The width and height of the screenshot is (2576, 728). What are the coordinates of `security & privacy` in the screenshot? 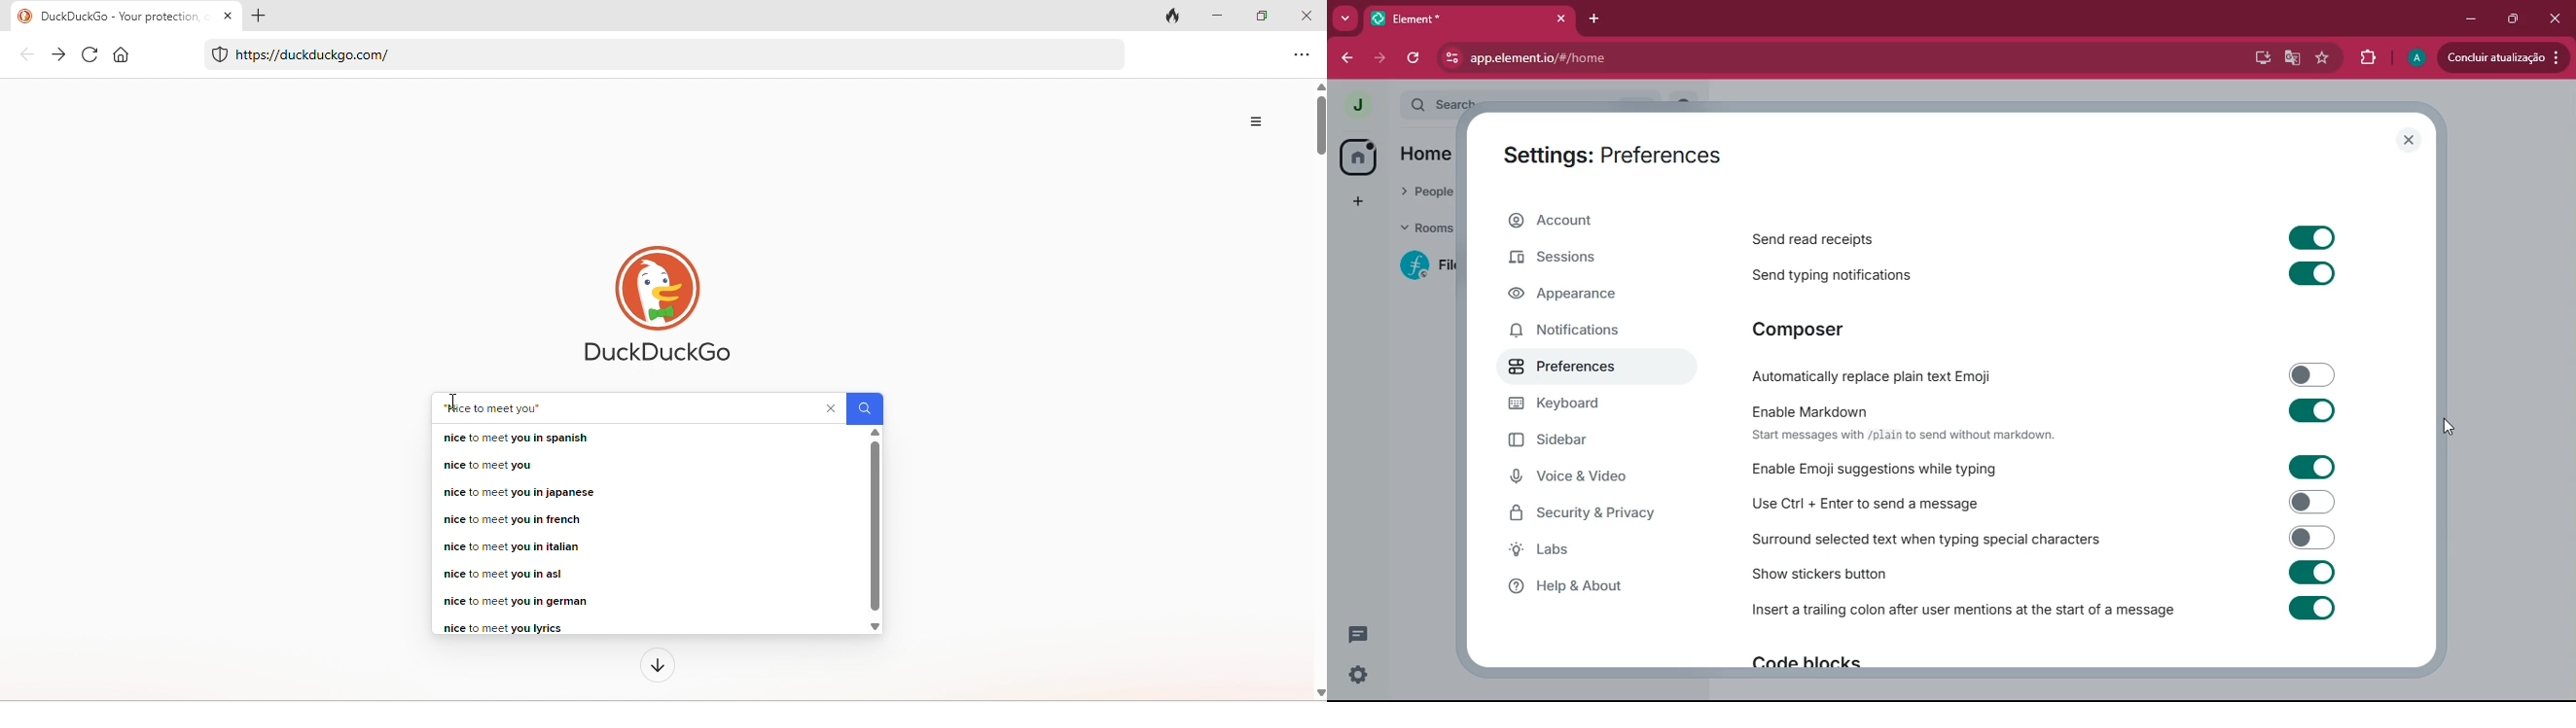 It's located at (1593, 513).